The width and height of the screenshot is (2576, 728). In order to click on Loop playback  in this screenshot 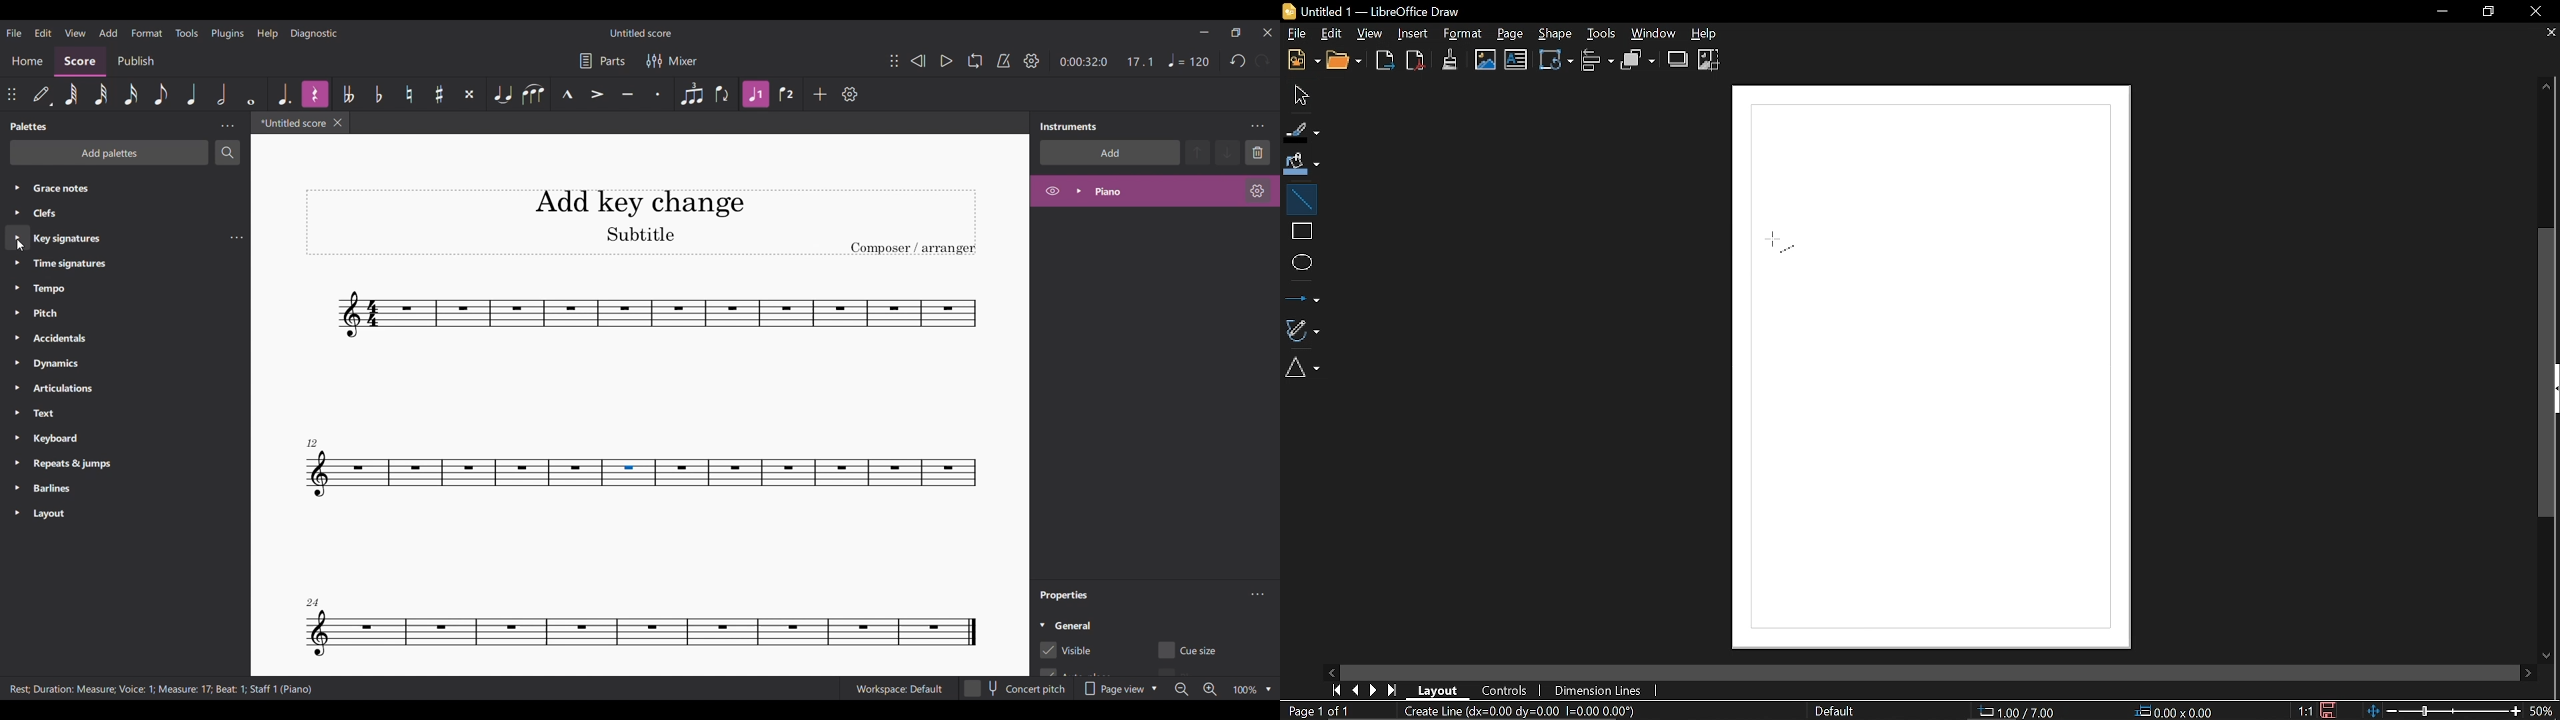, I will do `click(975, 60)`.